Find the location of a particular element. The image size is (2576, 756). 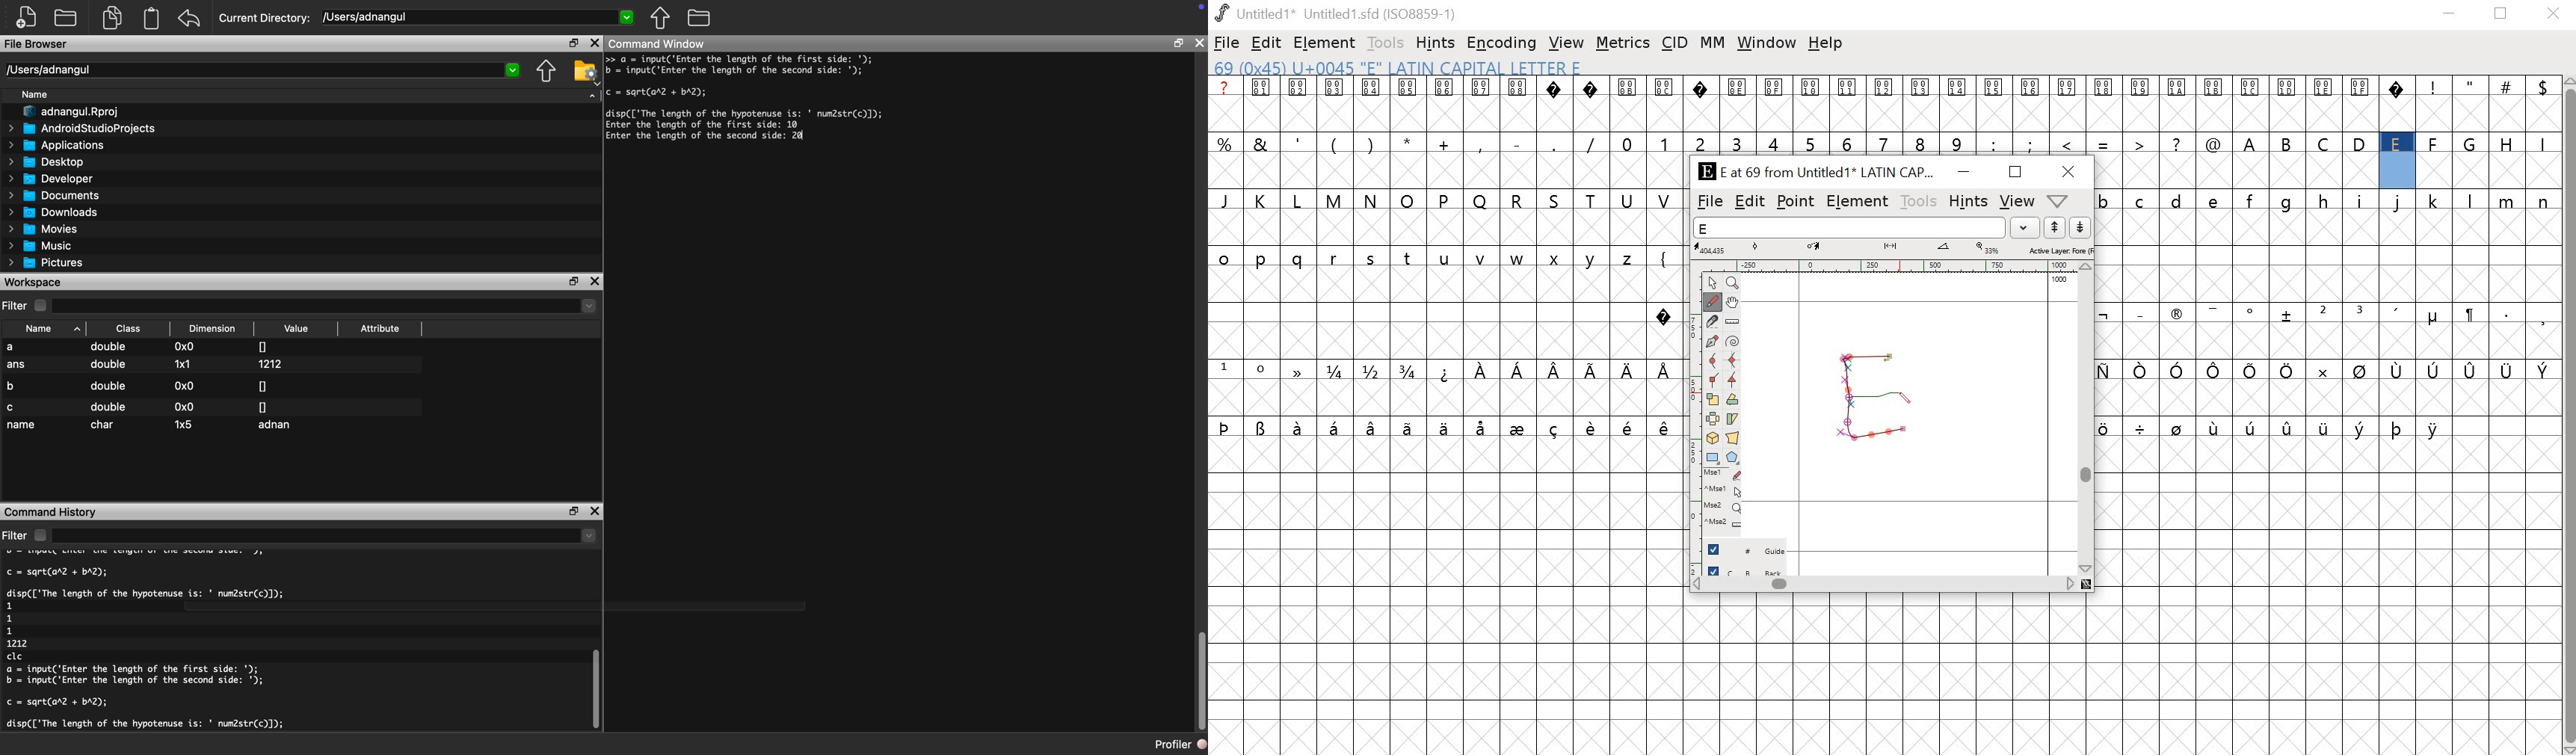

3D rotate is located at coordinates (1713, 440).